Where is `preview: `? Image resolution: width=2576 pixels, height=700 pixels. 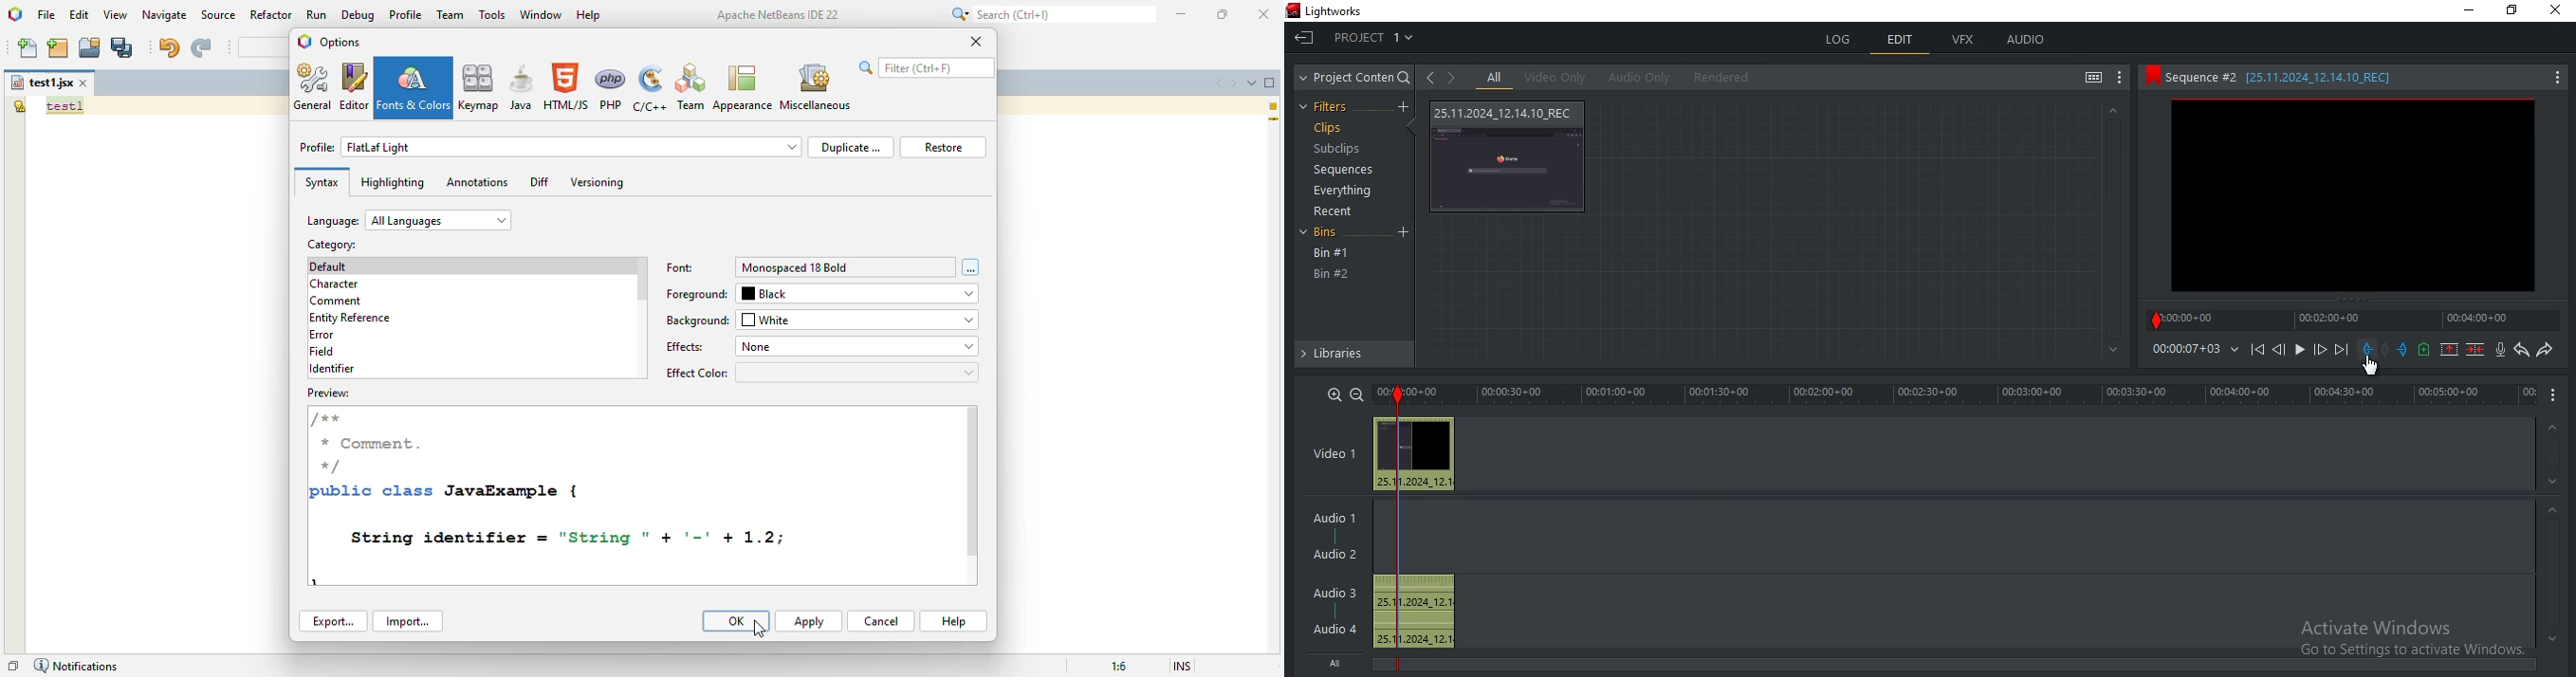 preview:  is located at coordinates (331, 393).